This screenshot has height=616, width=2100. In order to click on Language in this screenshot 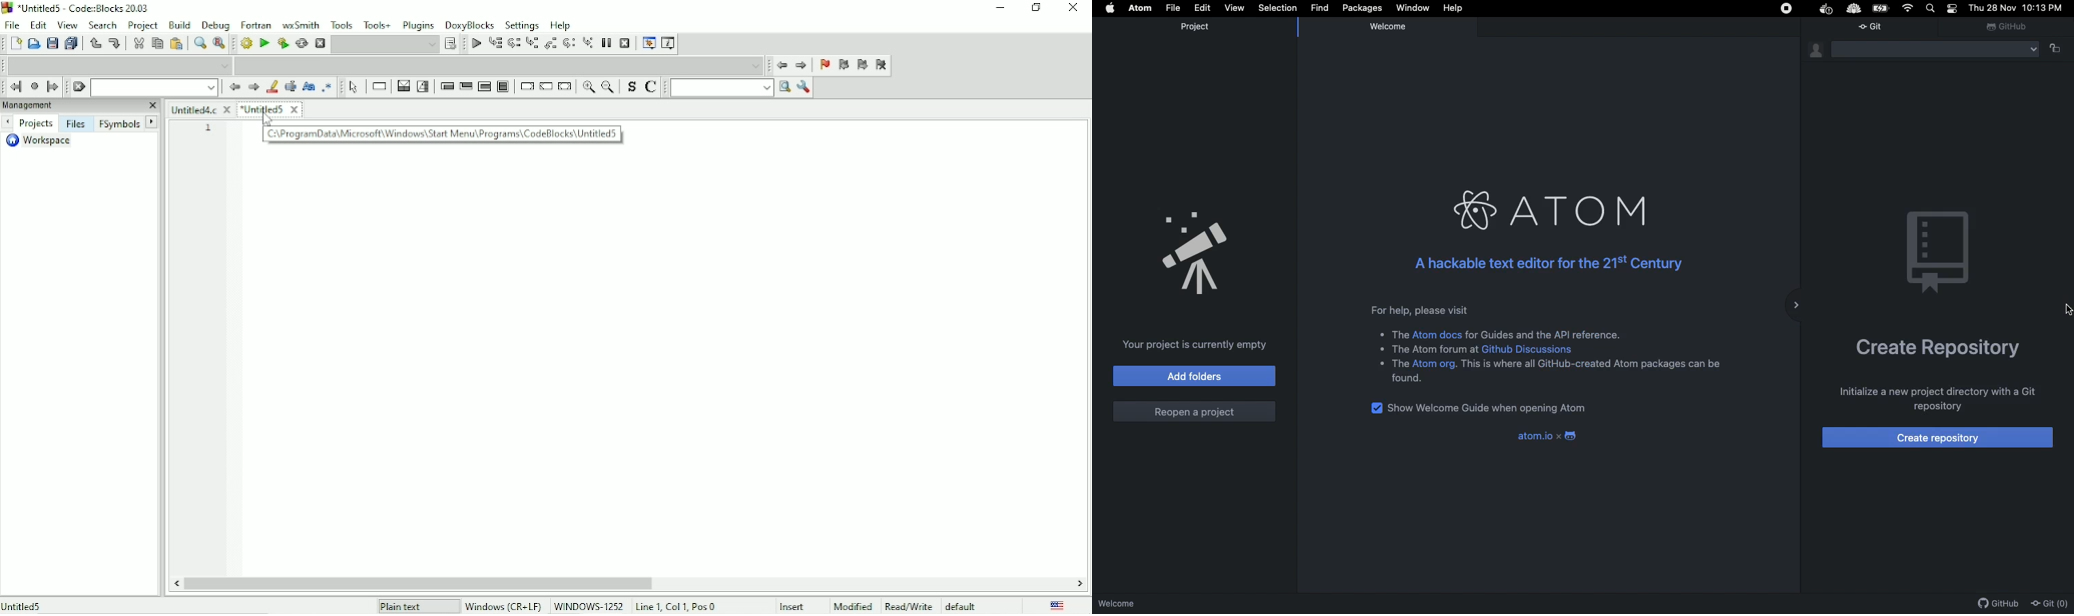, I will do `click(1057, 606)`.